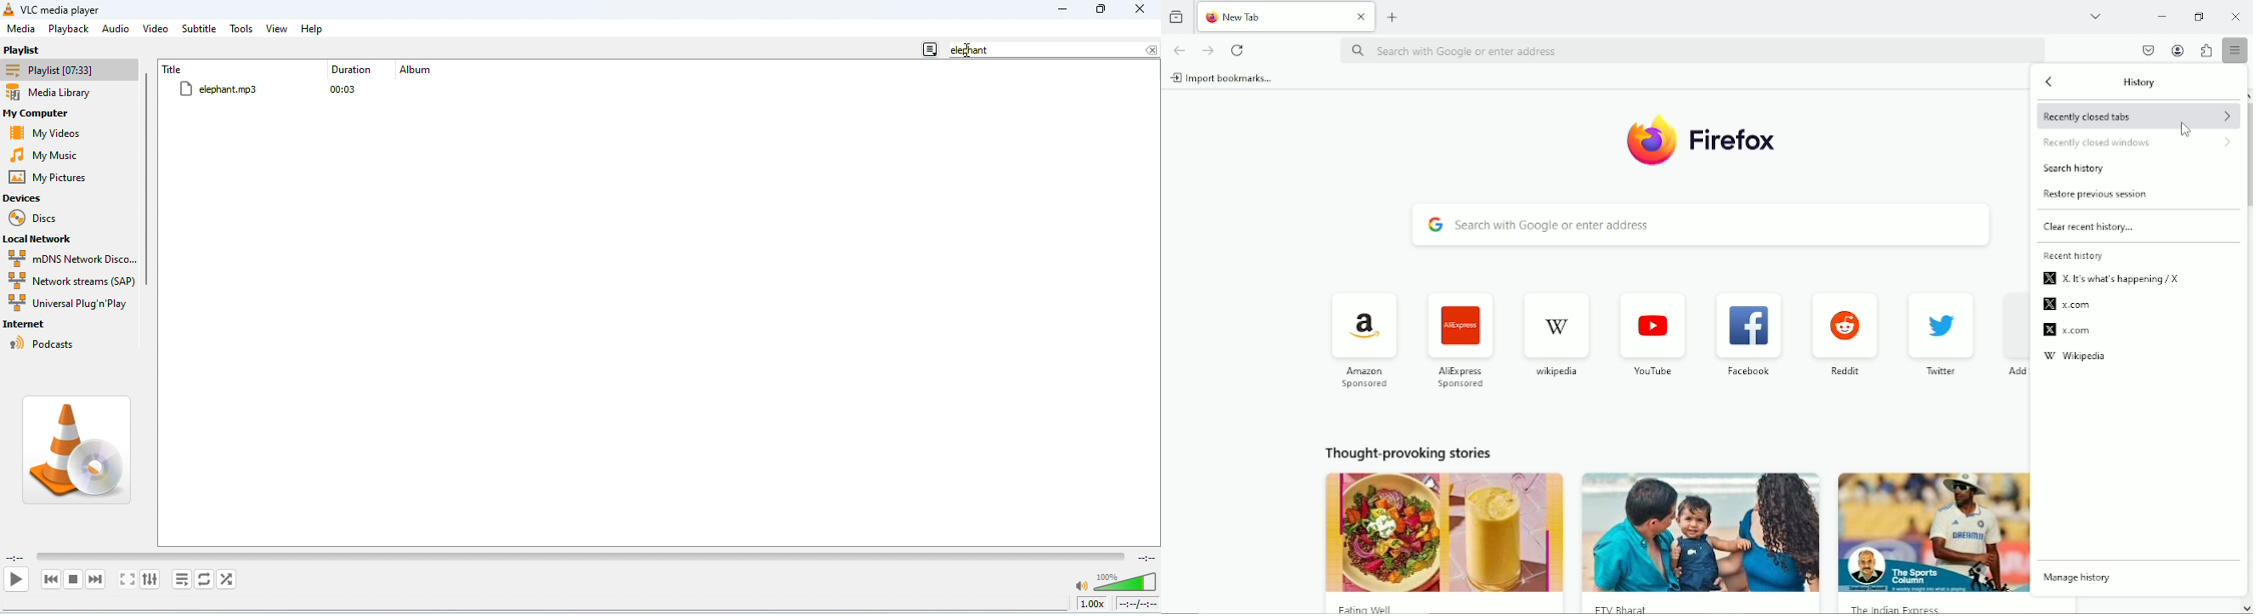 This screenshot has height=616, width=2268. I want to click on stop, so click(73, 579).